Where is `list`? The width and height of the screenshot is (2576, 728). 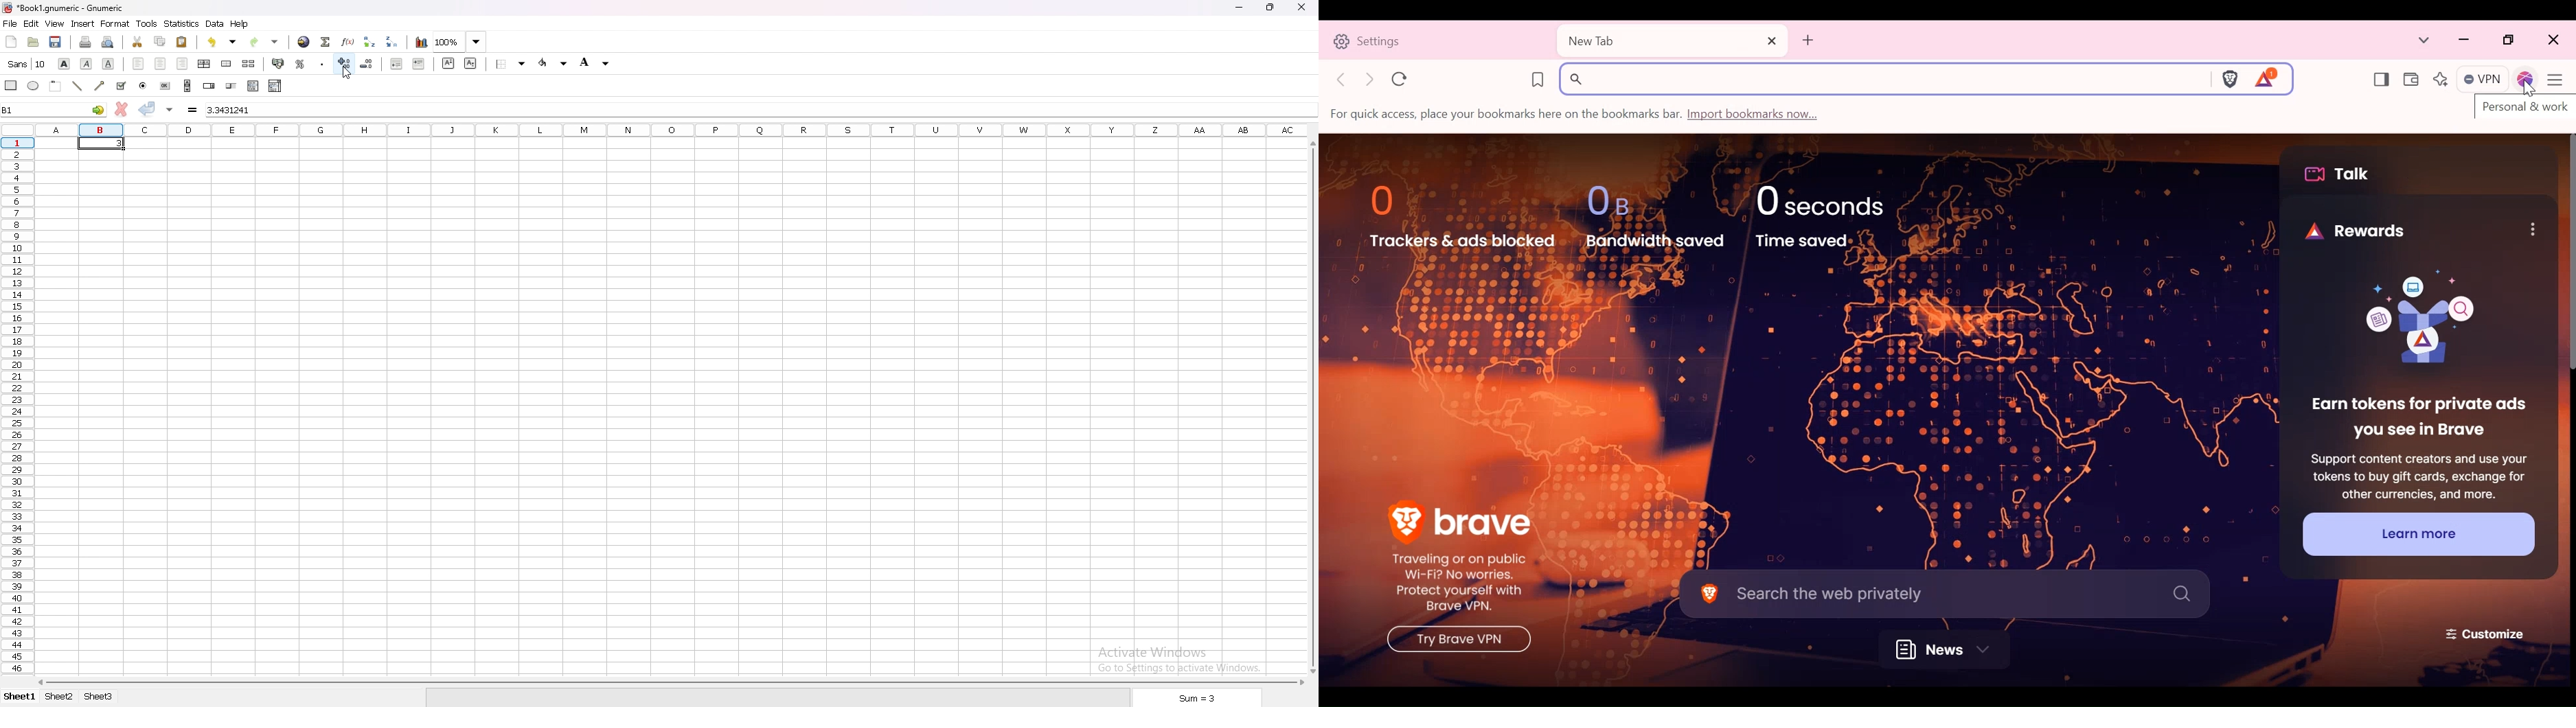 list is located at coordinates (253, 86).